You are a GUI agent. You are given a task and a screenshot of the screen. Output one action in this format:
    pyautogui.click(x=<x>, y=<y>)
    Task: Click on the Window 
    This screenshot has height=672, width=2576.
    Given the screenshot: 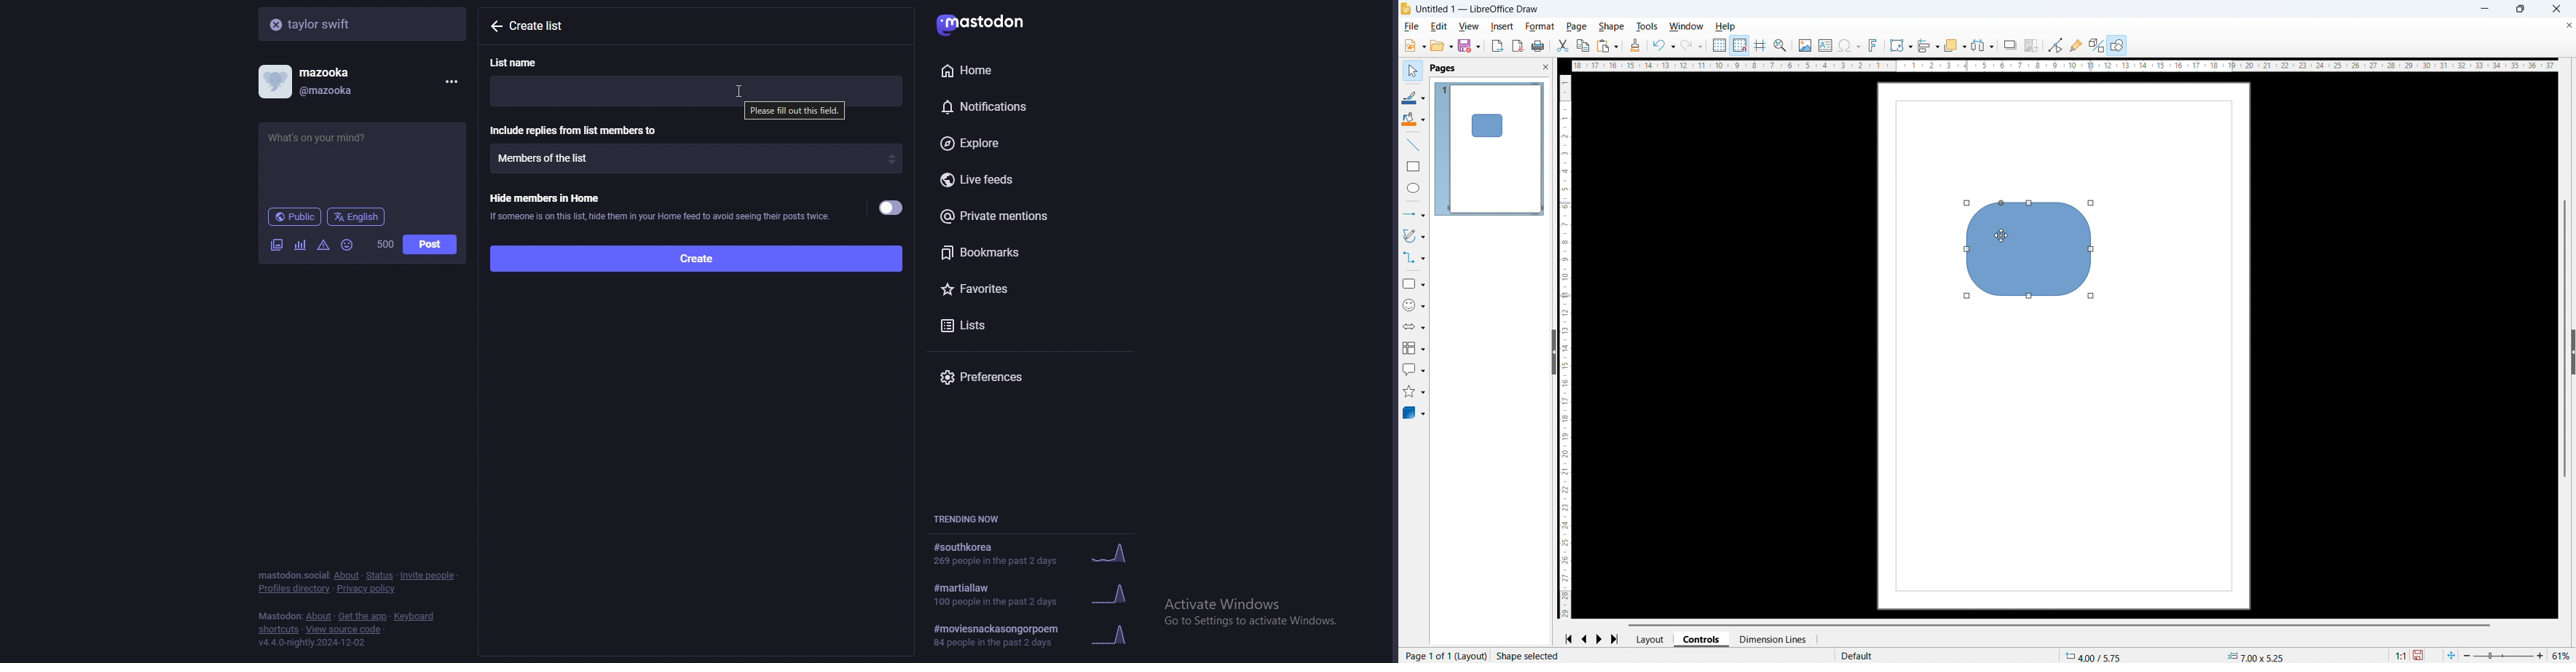 What is the action you would take?
    pyautogui.click(x=1687, y=26)
    